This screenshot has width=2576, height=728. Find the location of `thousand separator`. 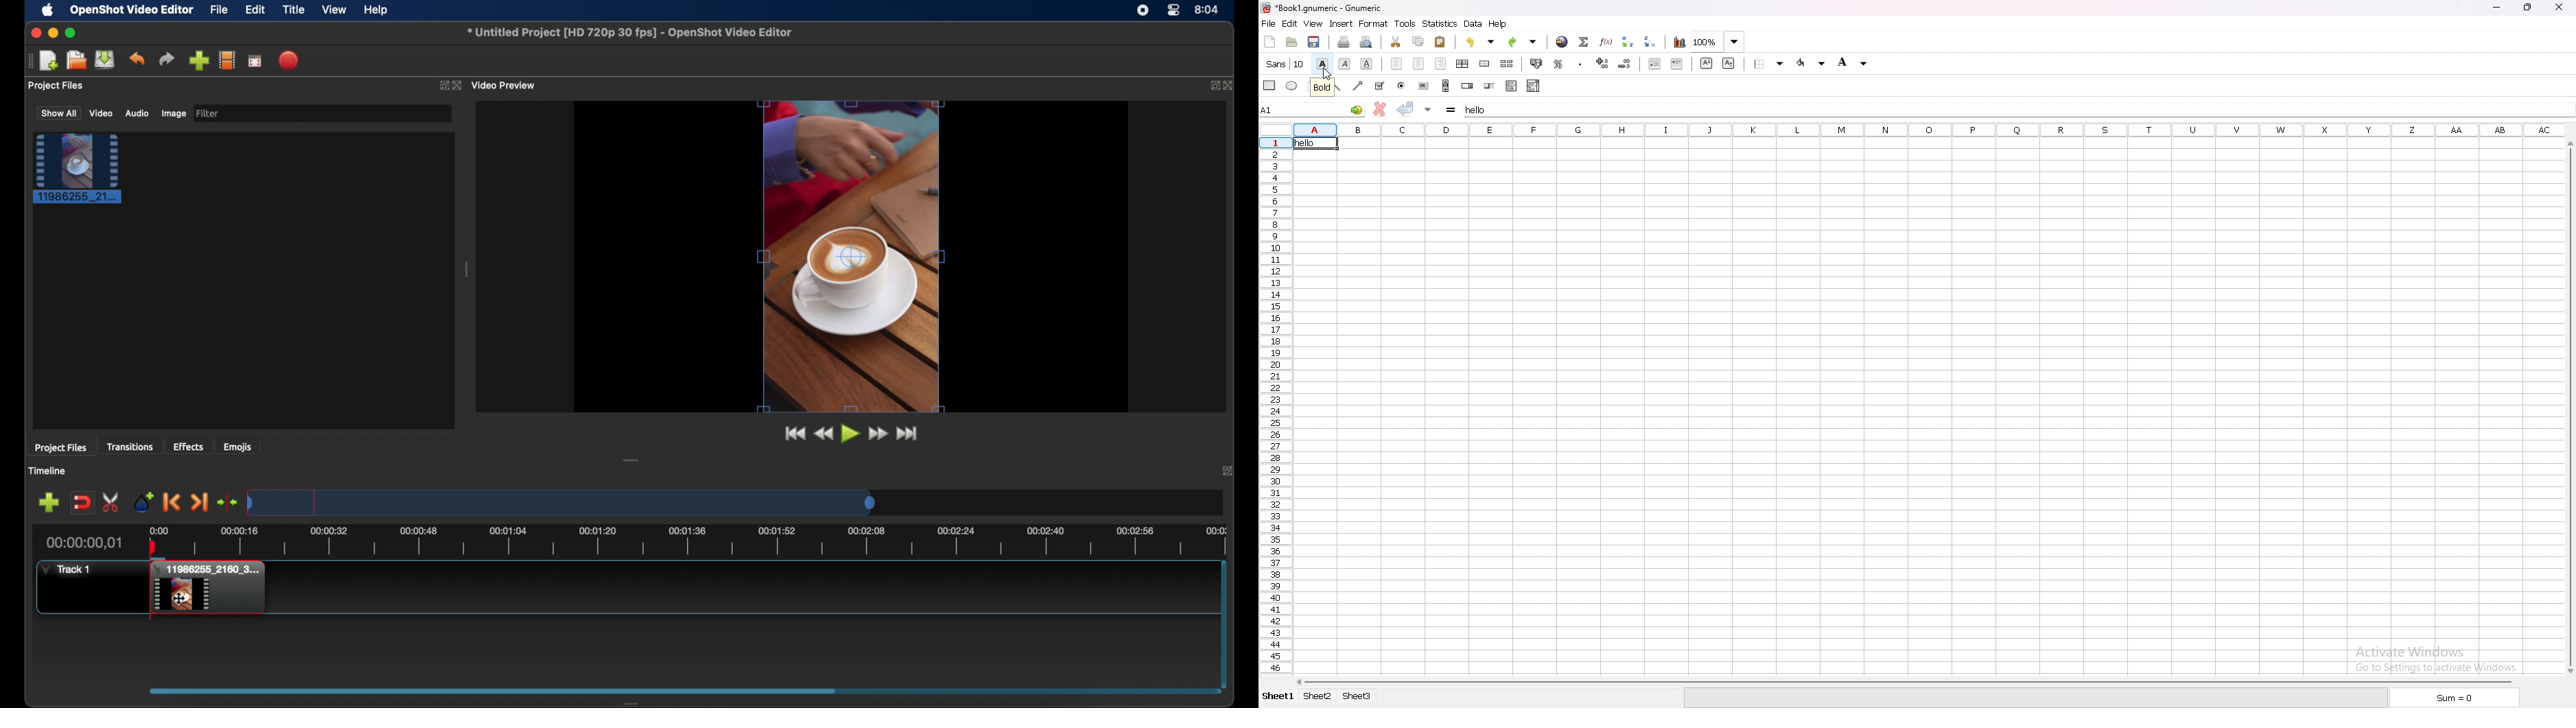

thousand separator is located at coordinates (1581, 64).